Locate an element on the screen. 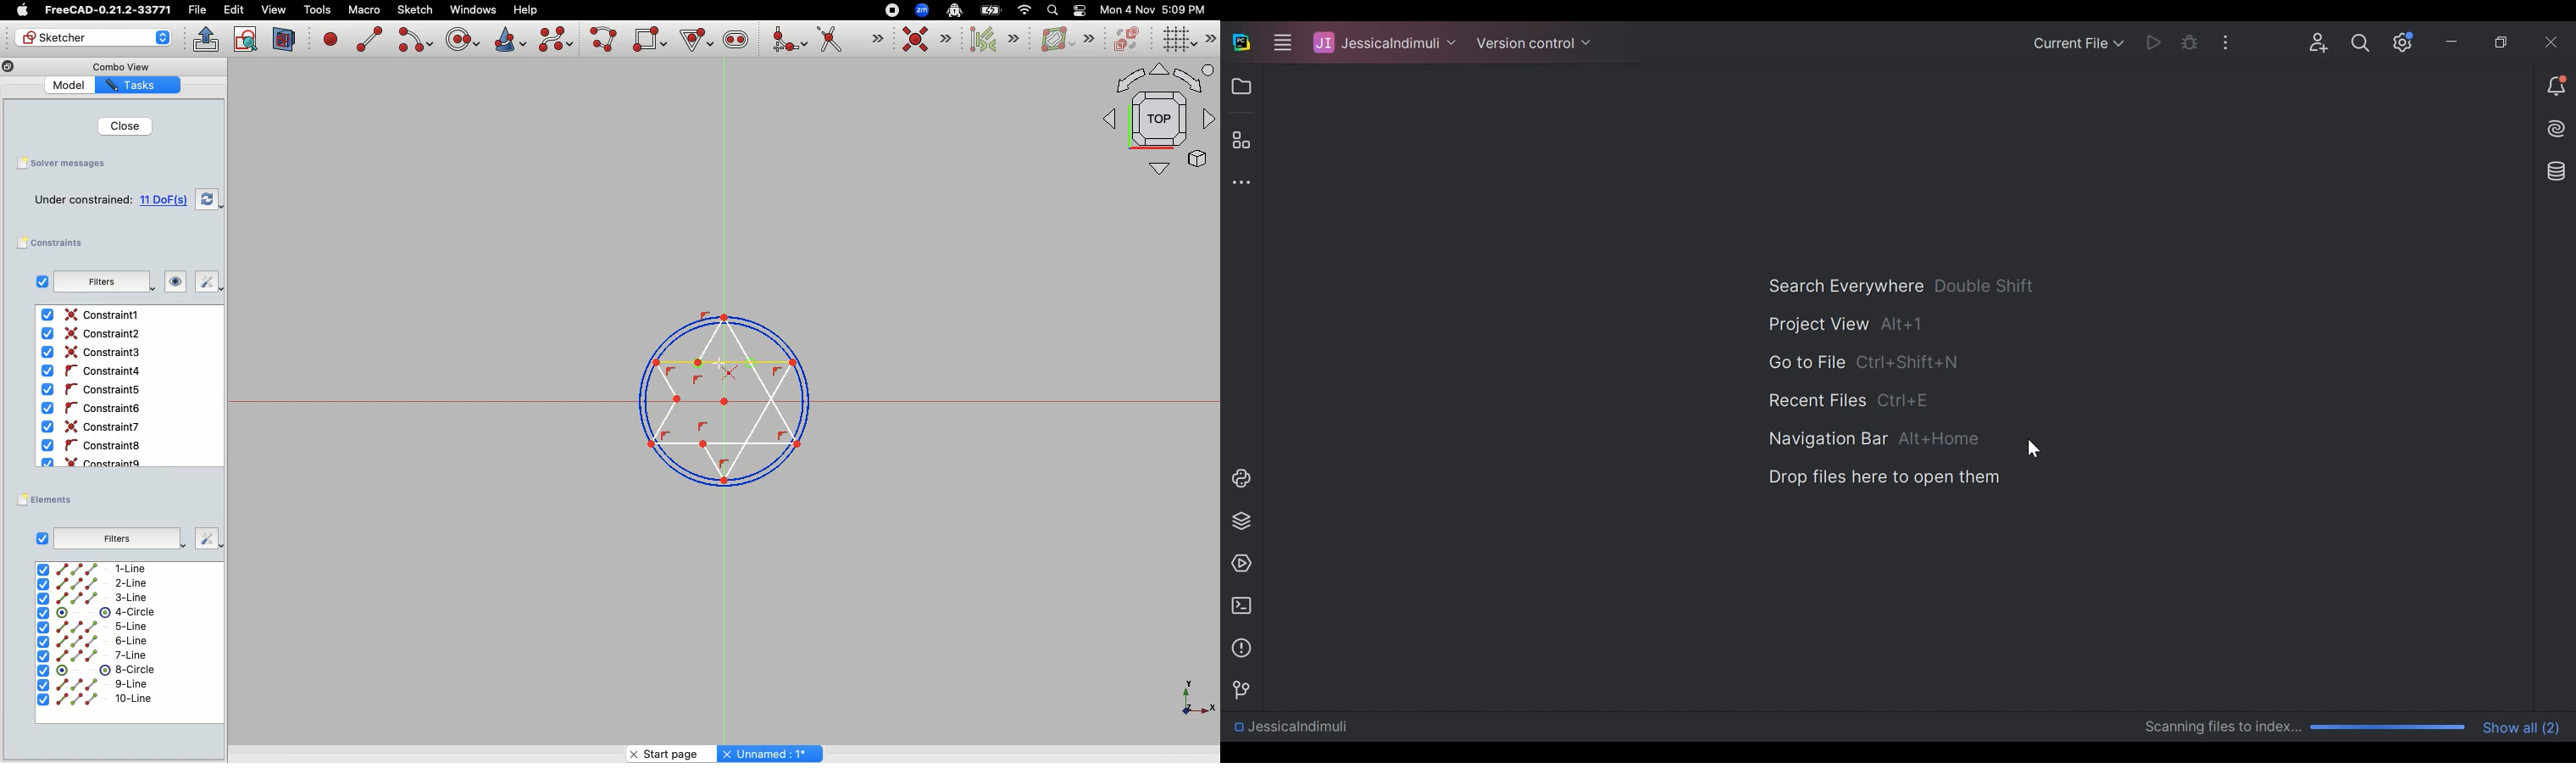  Constraint1 is located at coordinates (93, 315).